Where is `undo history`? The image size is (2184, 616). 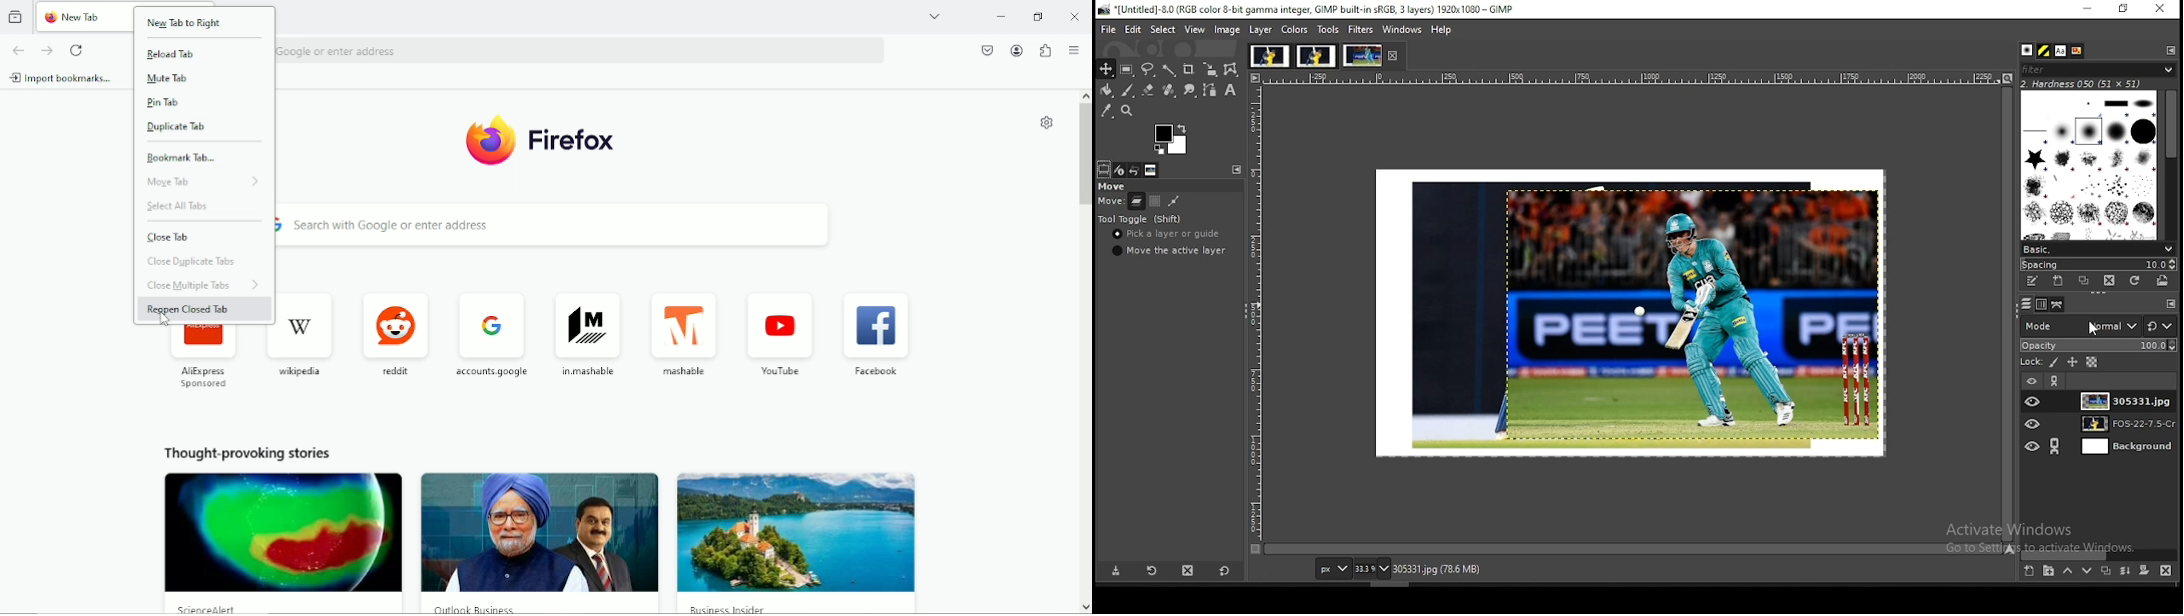
undo history is located at coordinates (1135, 170).